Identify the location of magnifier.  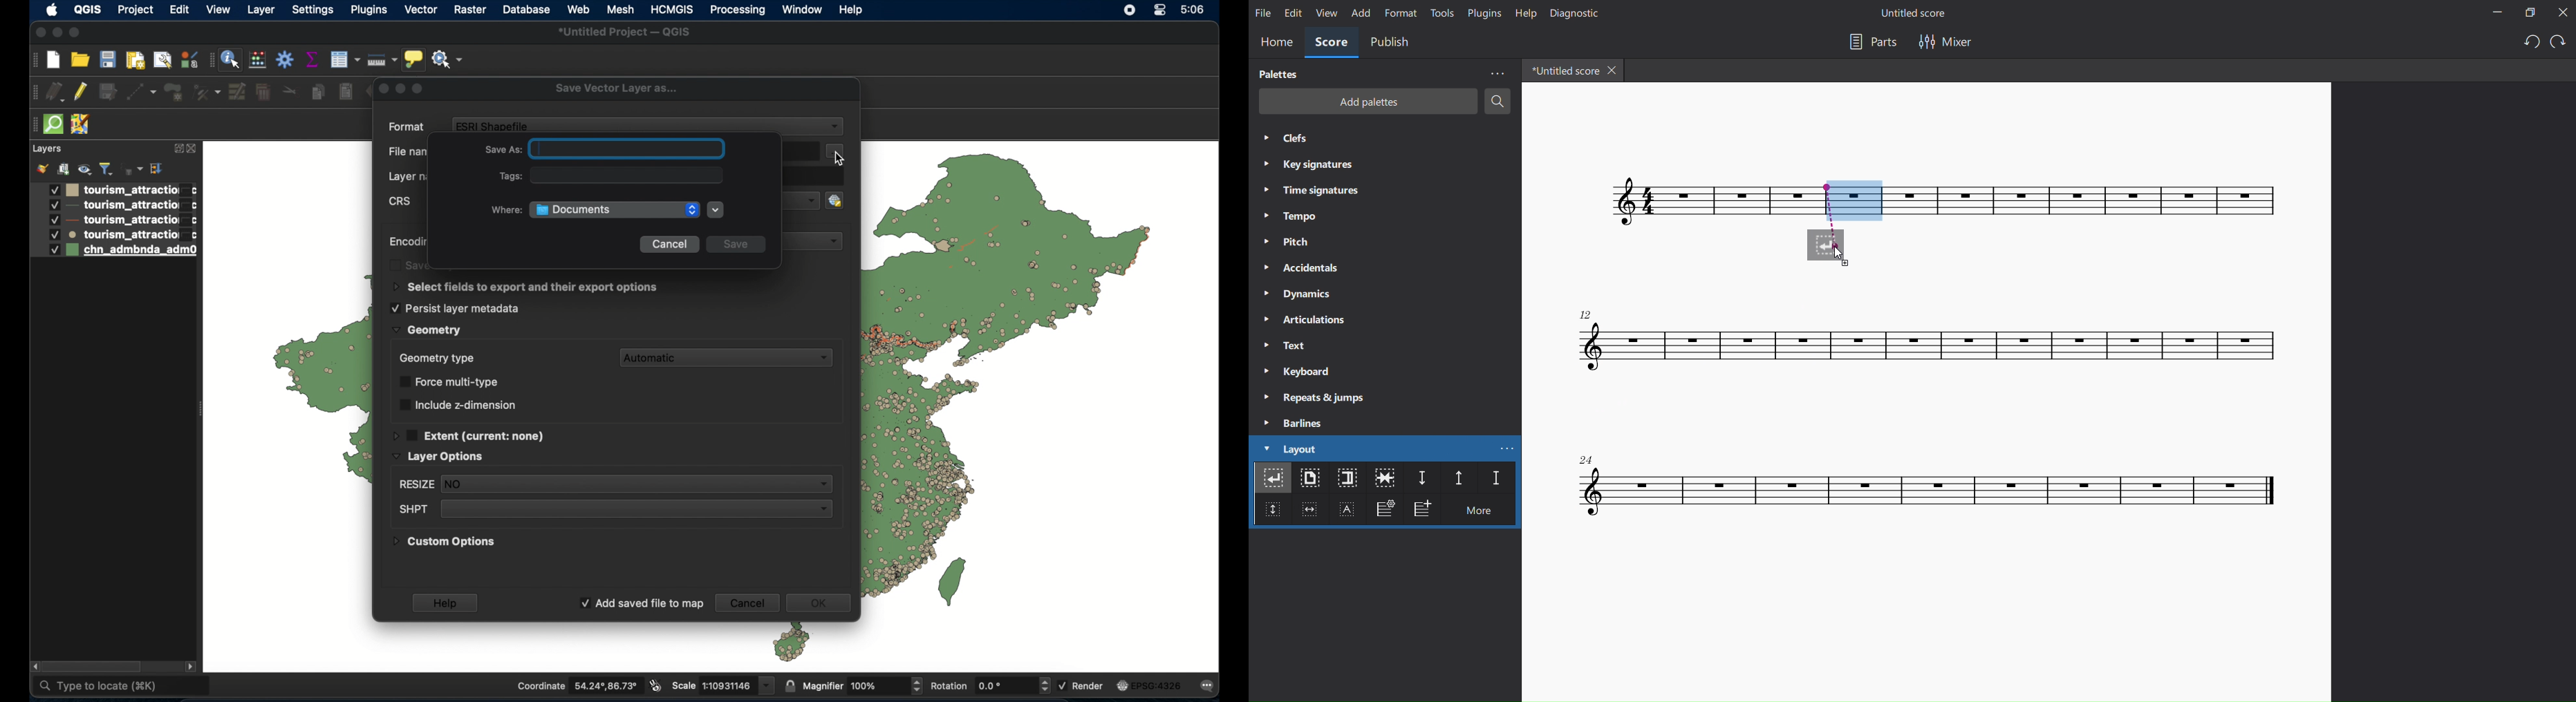
(862, 684).